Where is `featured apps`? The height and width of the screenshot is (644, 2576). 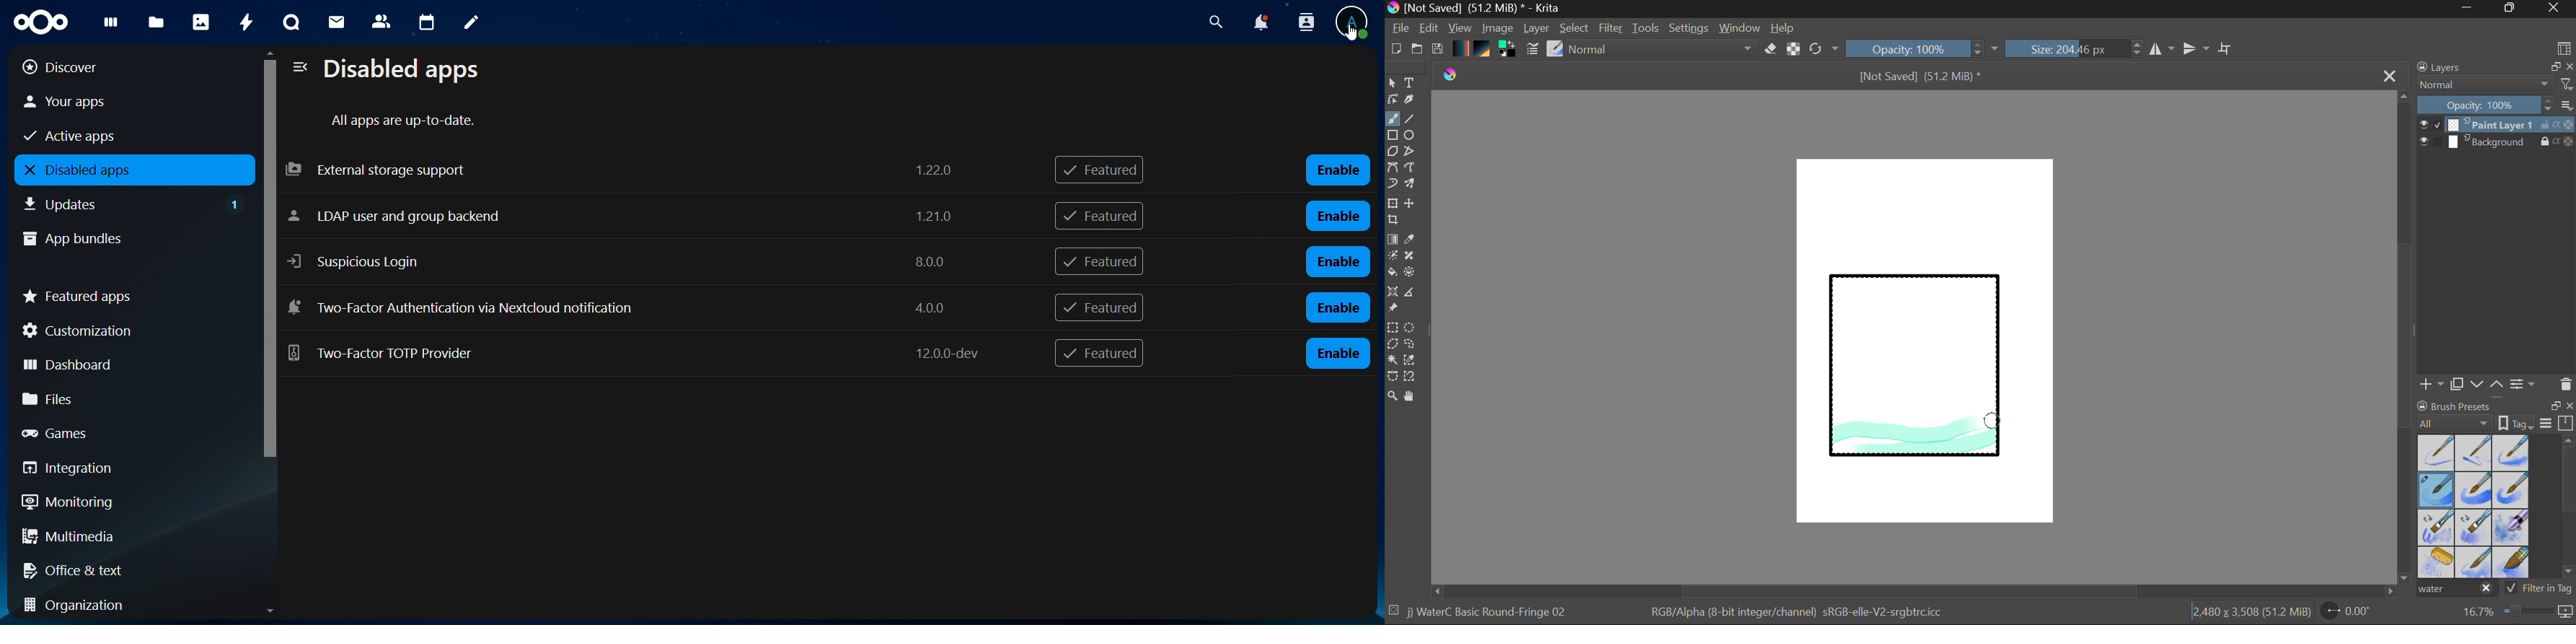
featured apps is located at coordinates (128, 294).